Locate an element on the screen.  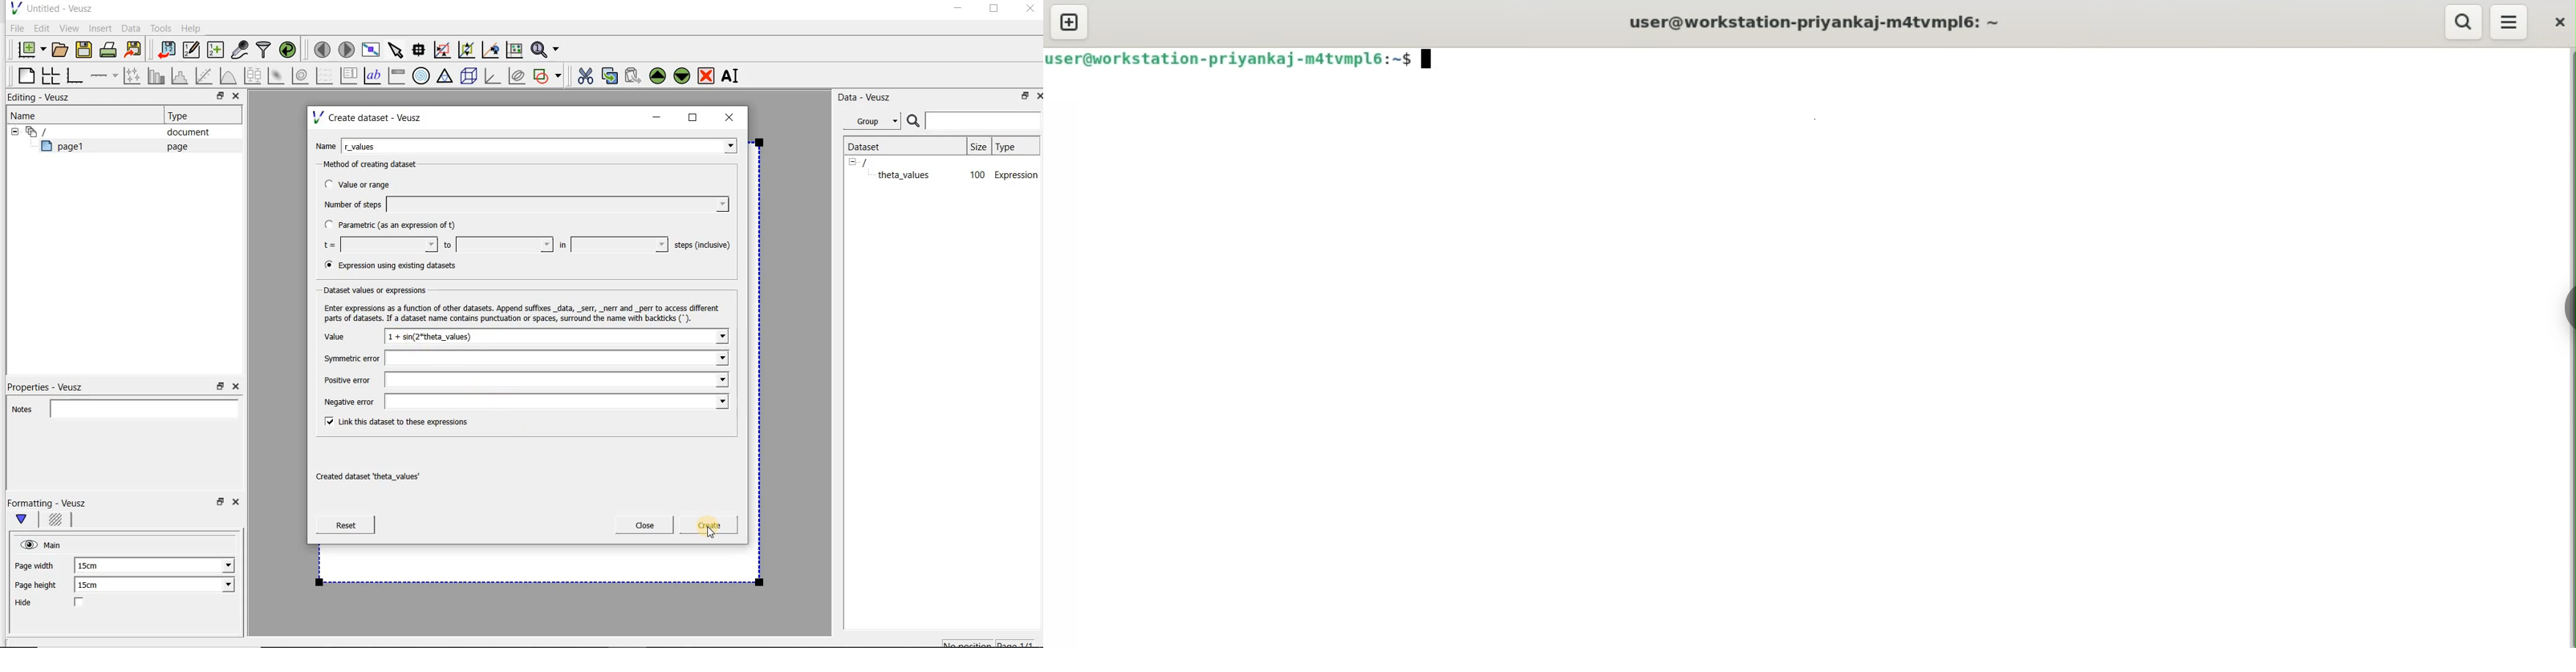
Data is located at coordinates (132, 28).